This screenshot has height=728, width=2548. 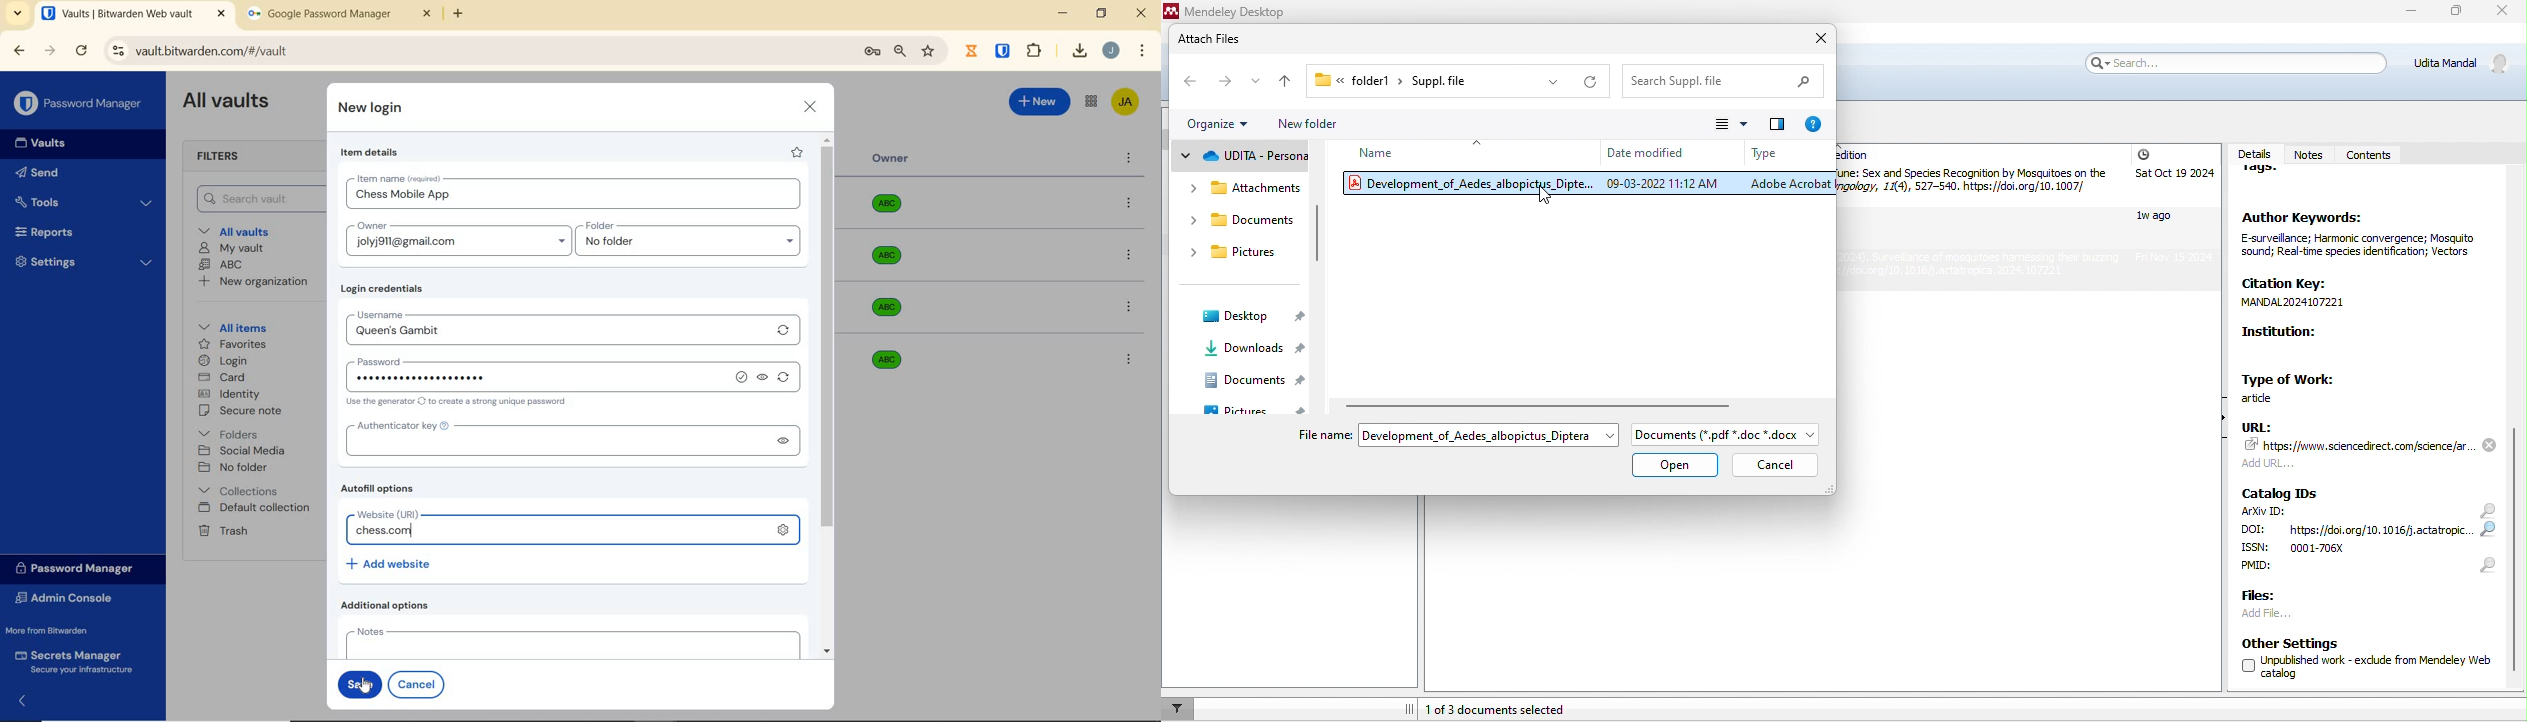 I want to click on unhide, so click(x=764, y=378).